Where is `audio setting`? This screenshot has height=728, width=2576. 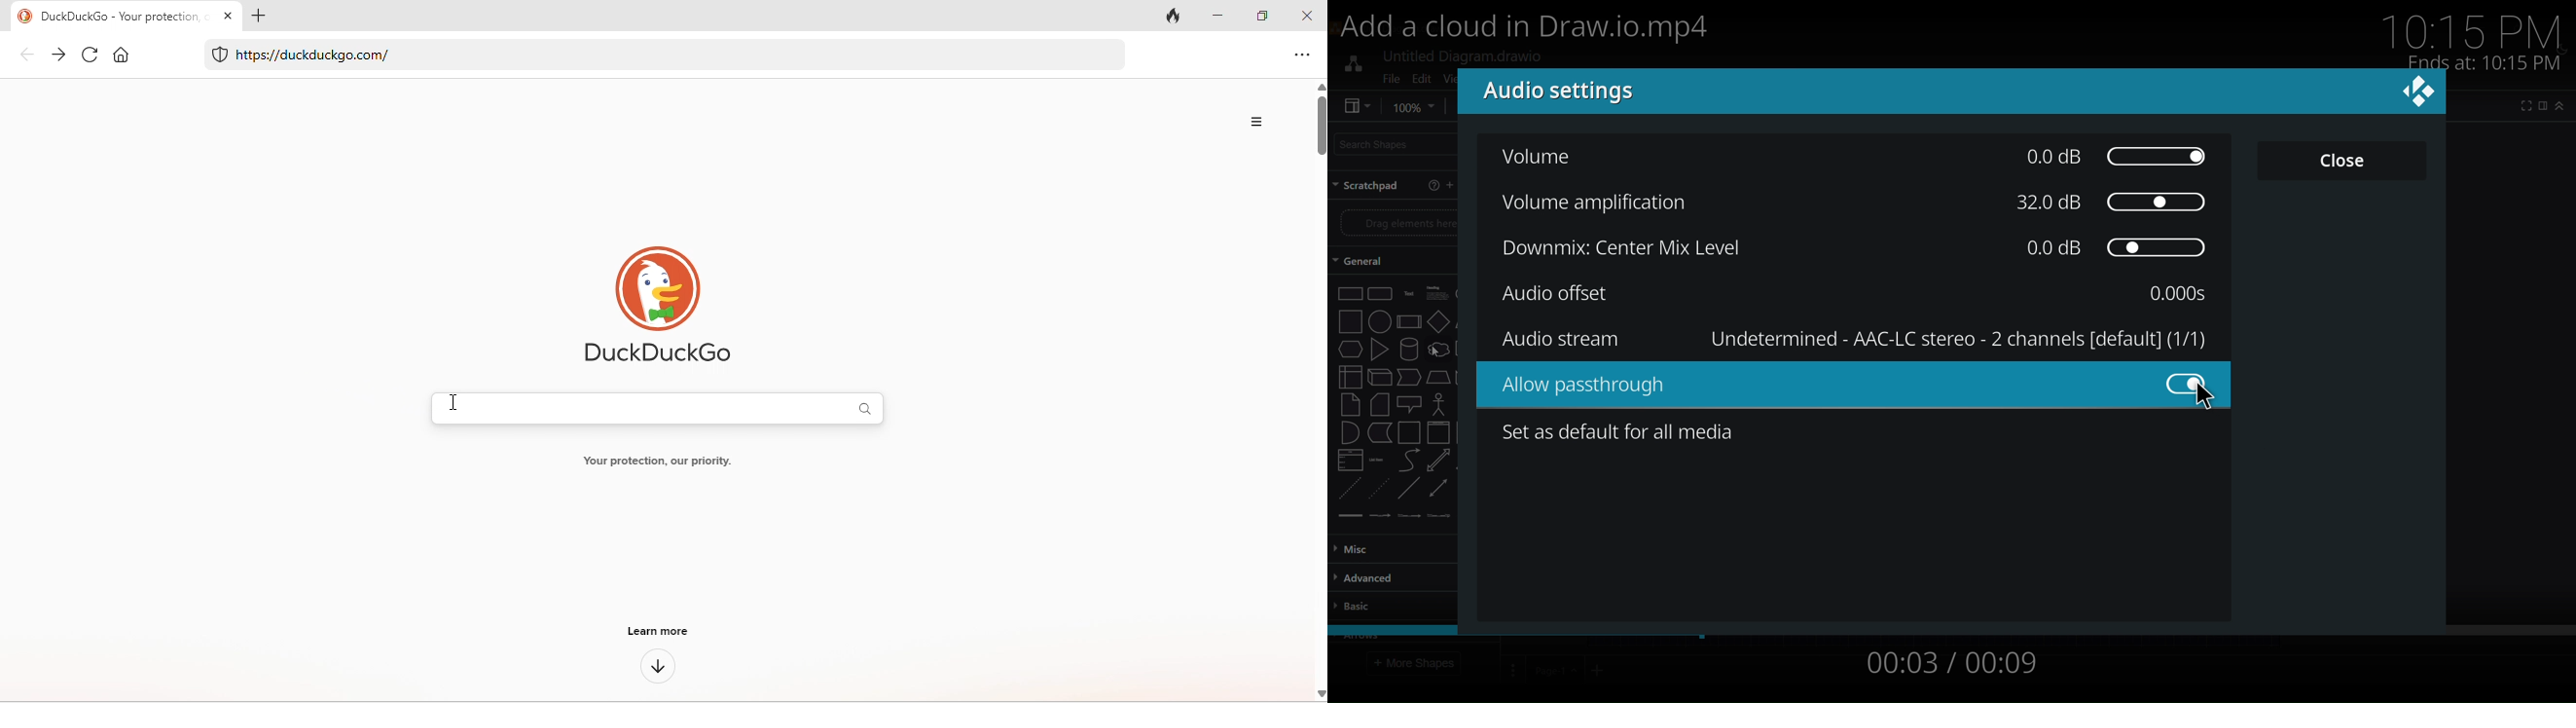
audio setting is located at coordinates (1575, 93).